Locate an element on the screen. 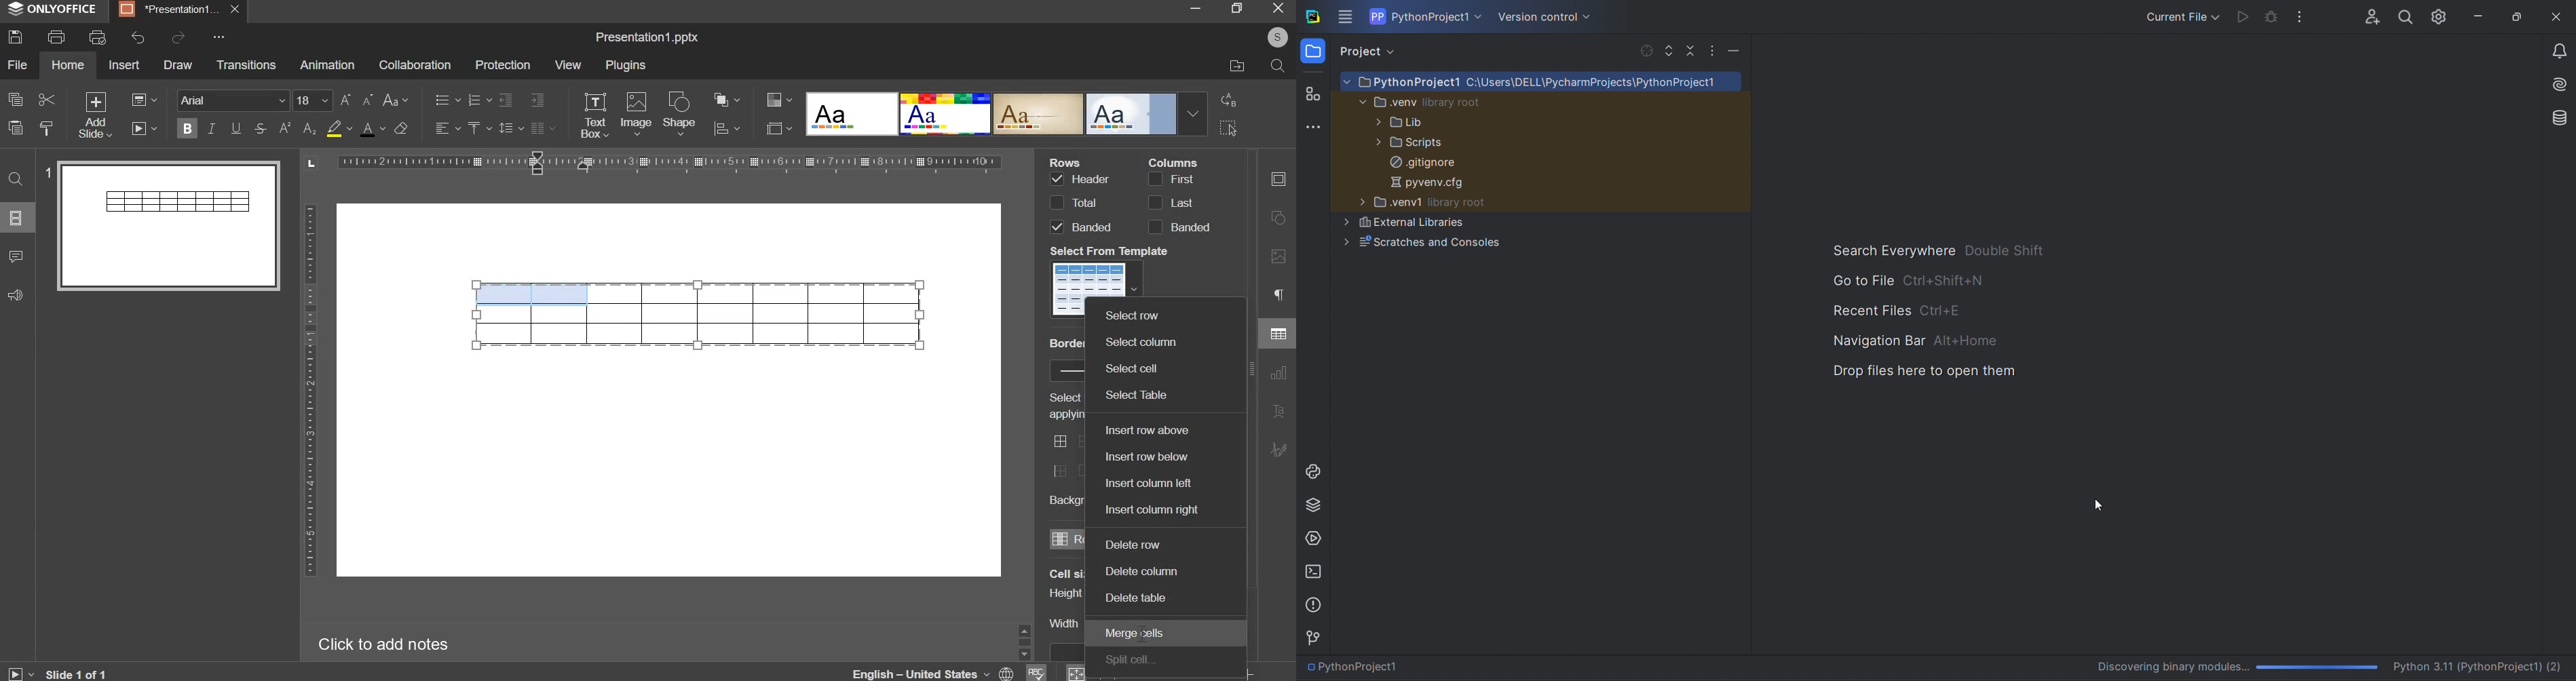 The height and width of the screenshot is (700, 2576). Rows is located at coordinates (1068, 161).